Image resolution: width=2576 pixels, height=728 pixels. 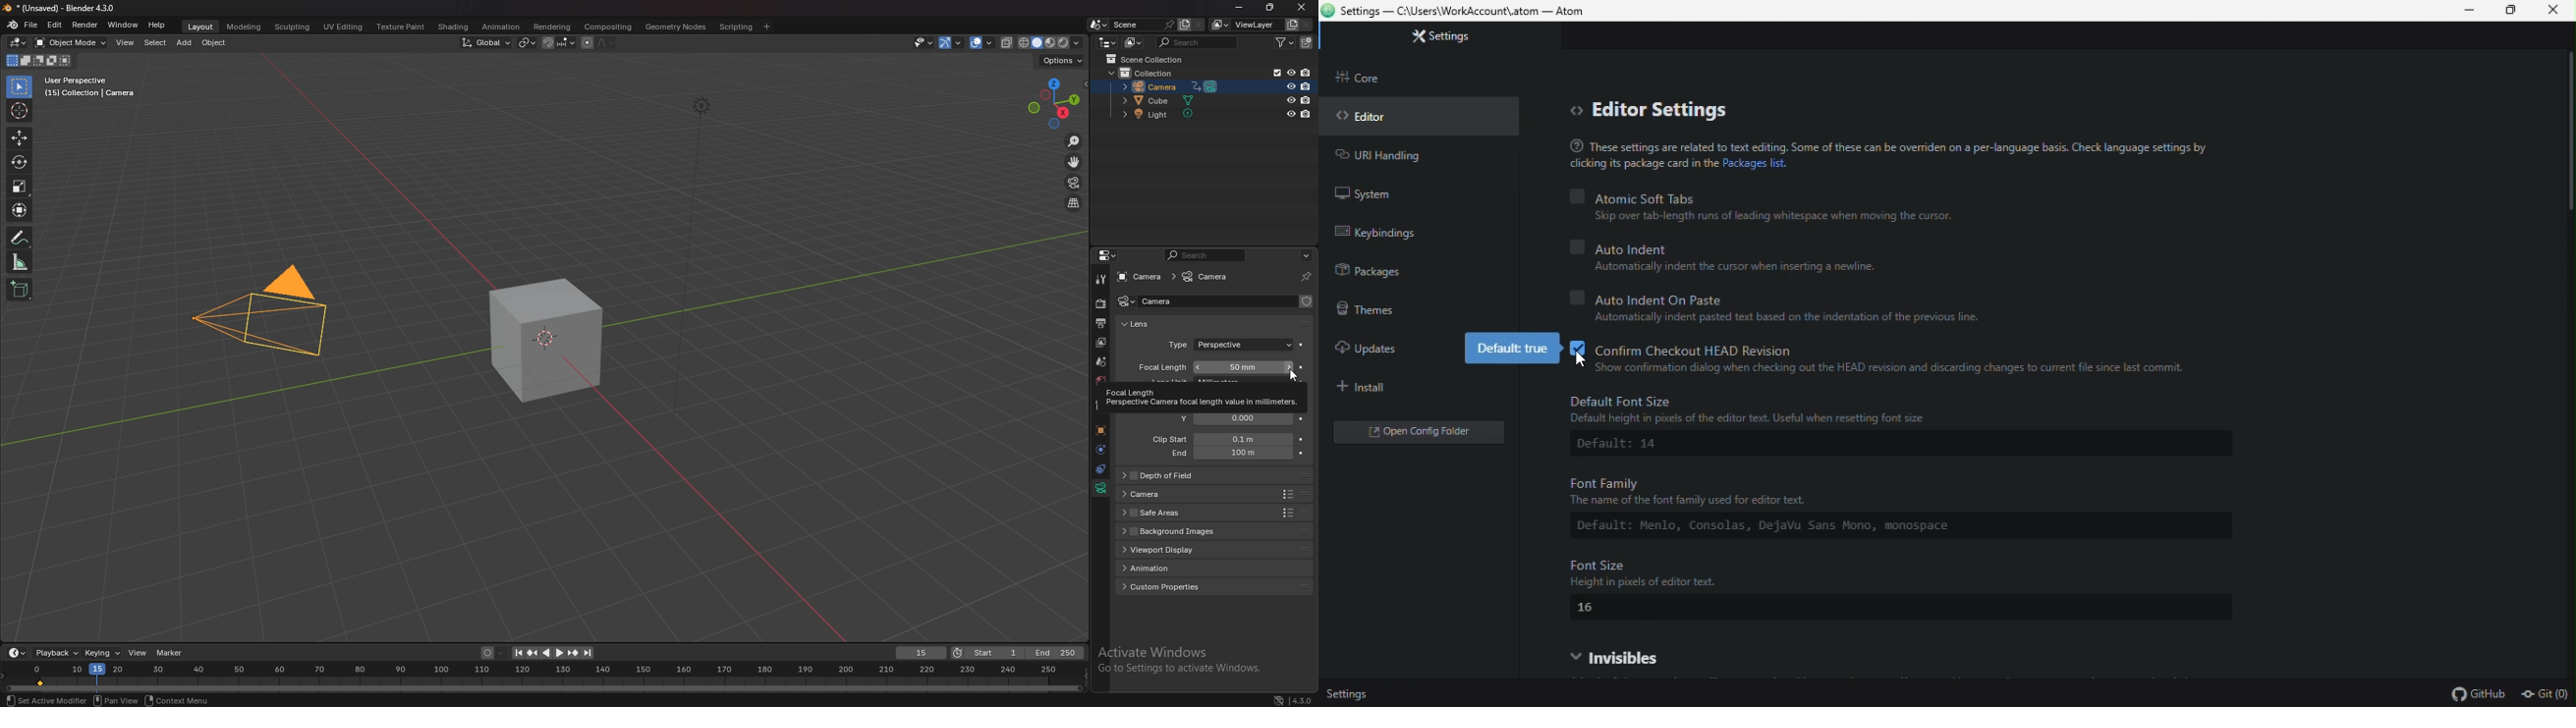 I want to click on , so click(x=1288, y=513).